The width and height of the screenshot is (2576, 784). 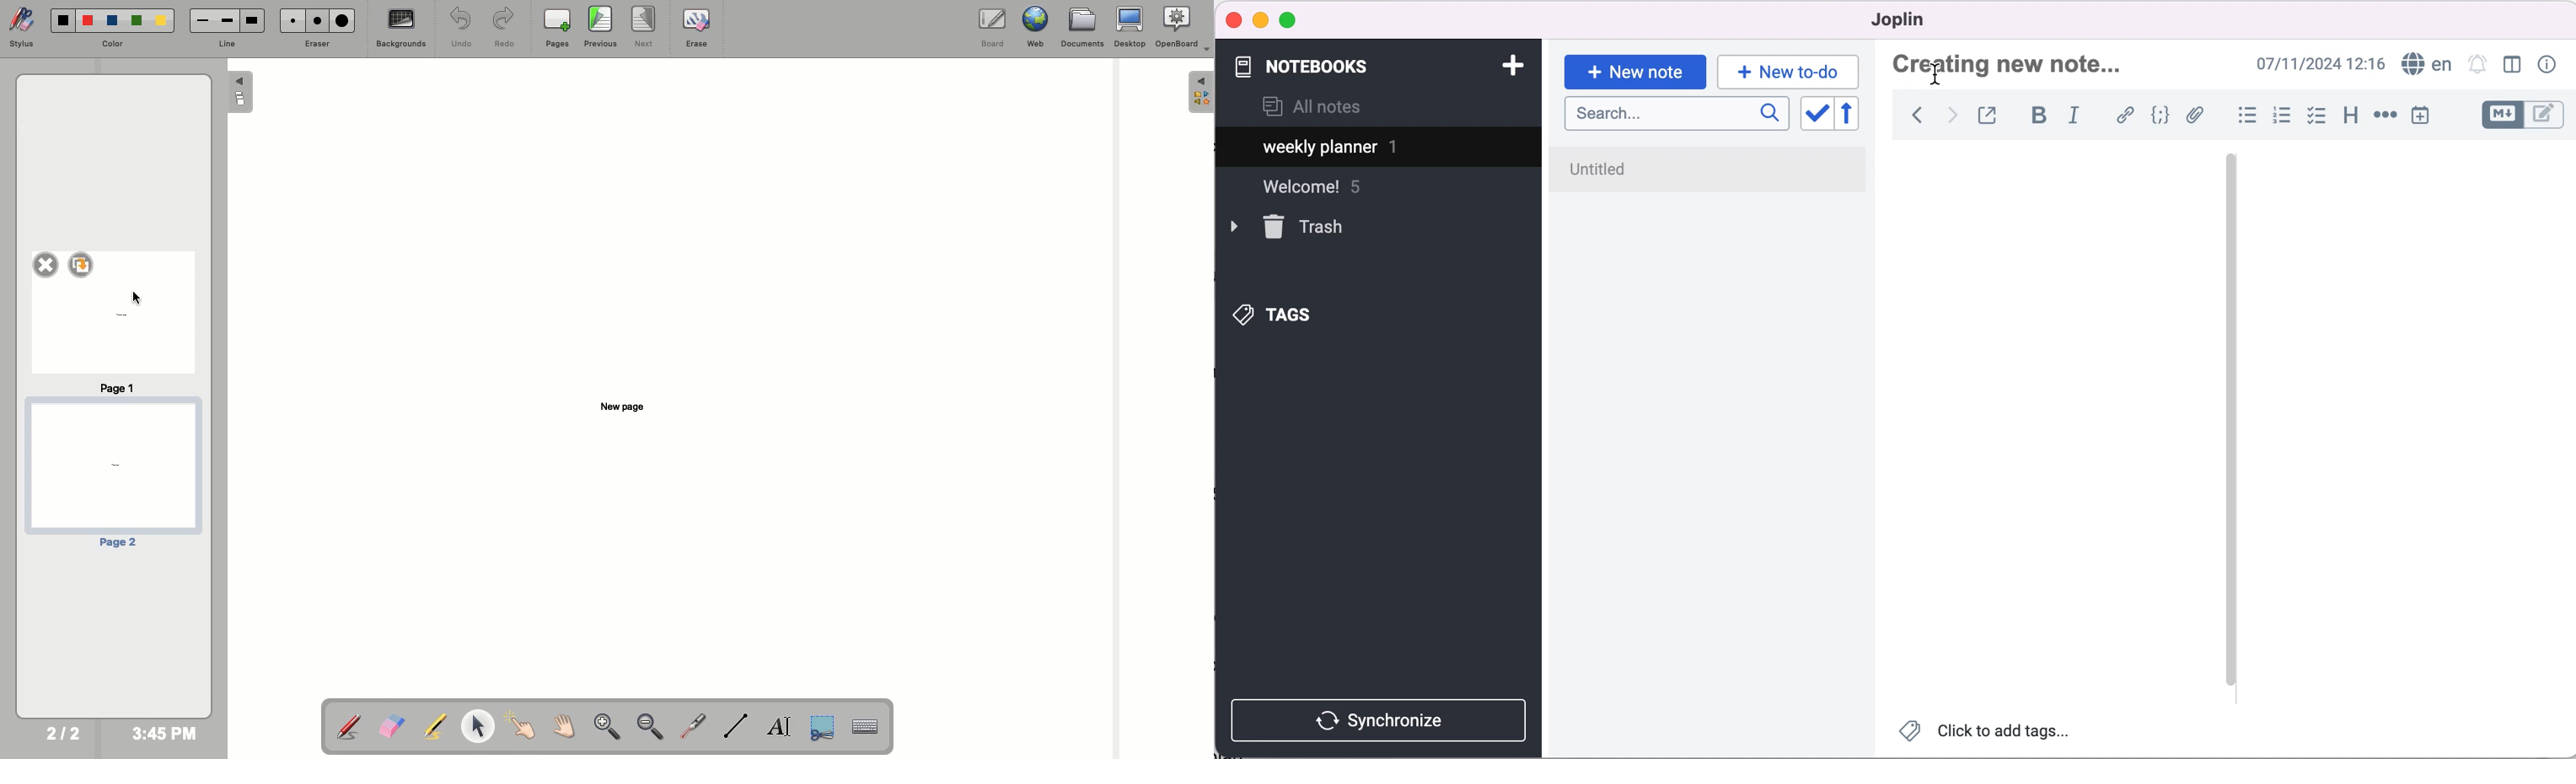 What do you see at coordinates (2423, 115) in the screenshot?
I see `insert time` at bounding box center [2423, 115].